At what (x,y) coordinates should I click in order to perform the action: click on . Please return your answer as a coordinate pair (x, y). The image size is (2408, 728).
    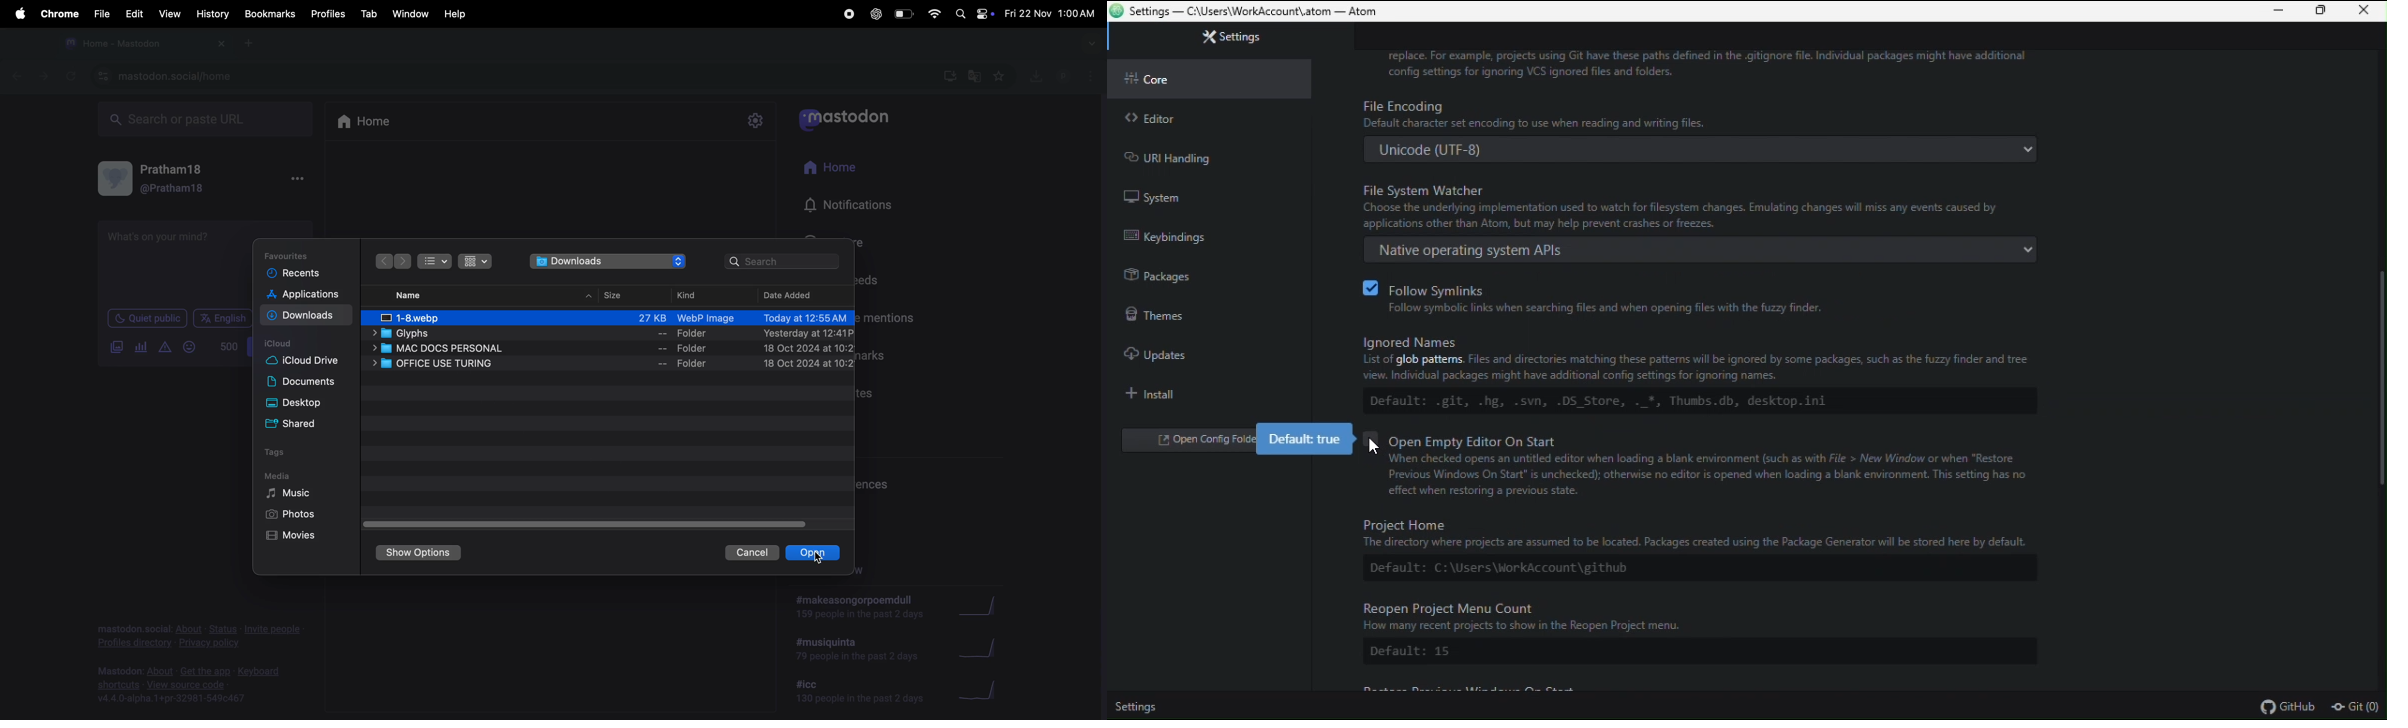
    Looking at the image, I should click on (326, 15).